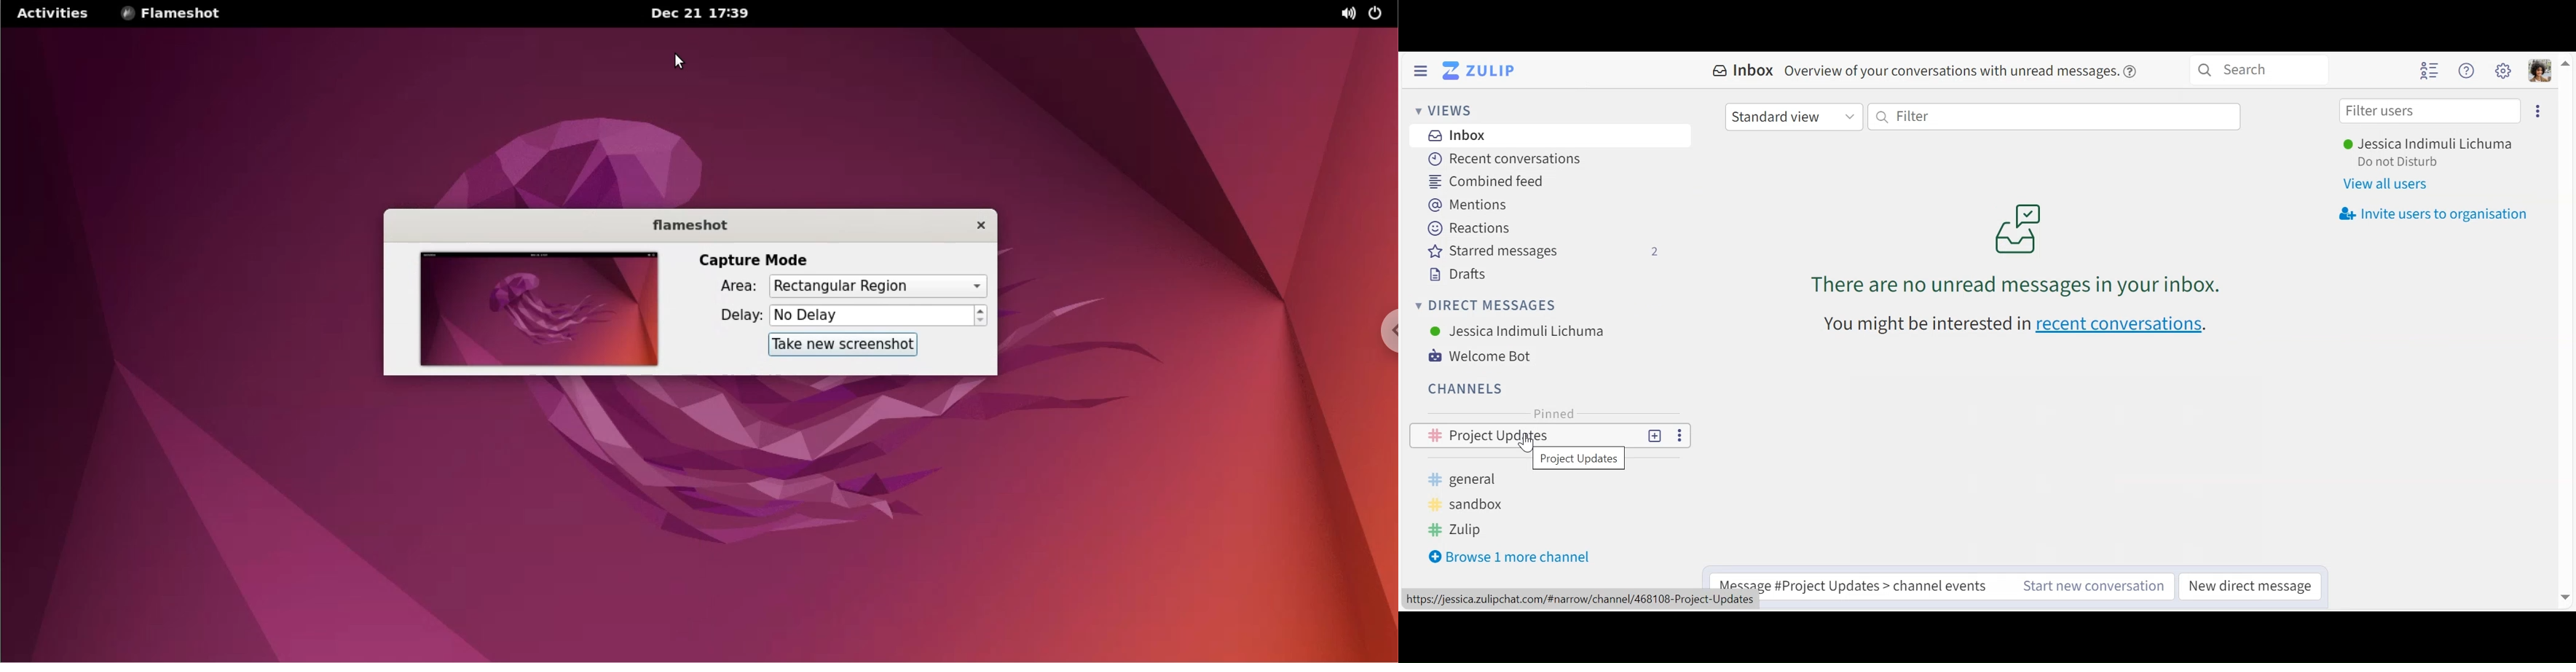 This screenshot has width=2576, height=672. What do you see at coordinates (2010, 326) in the screenshot?
I see `recent conversations` at bounding box center [2010, 326].